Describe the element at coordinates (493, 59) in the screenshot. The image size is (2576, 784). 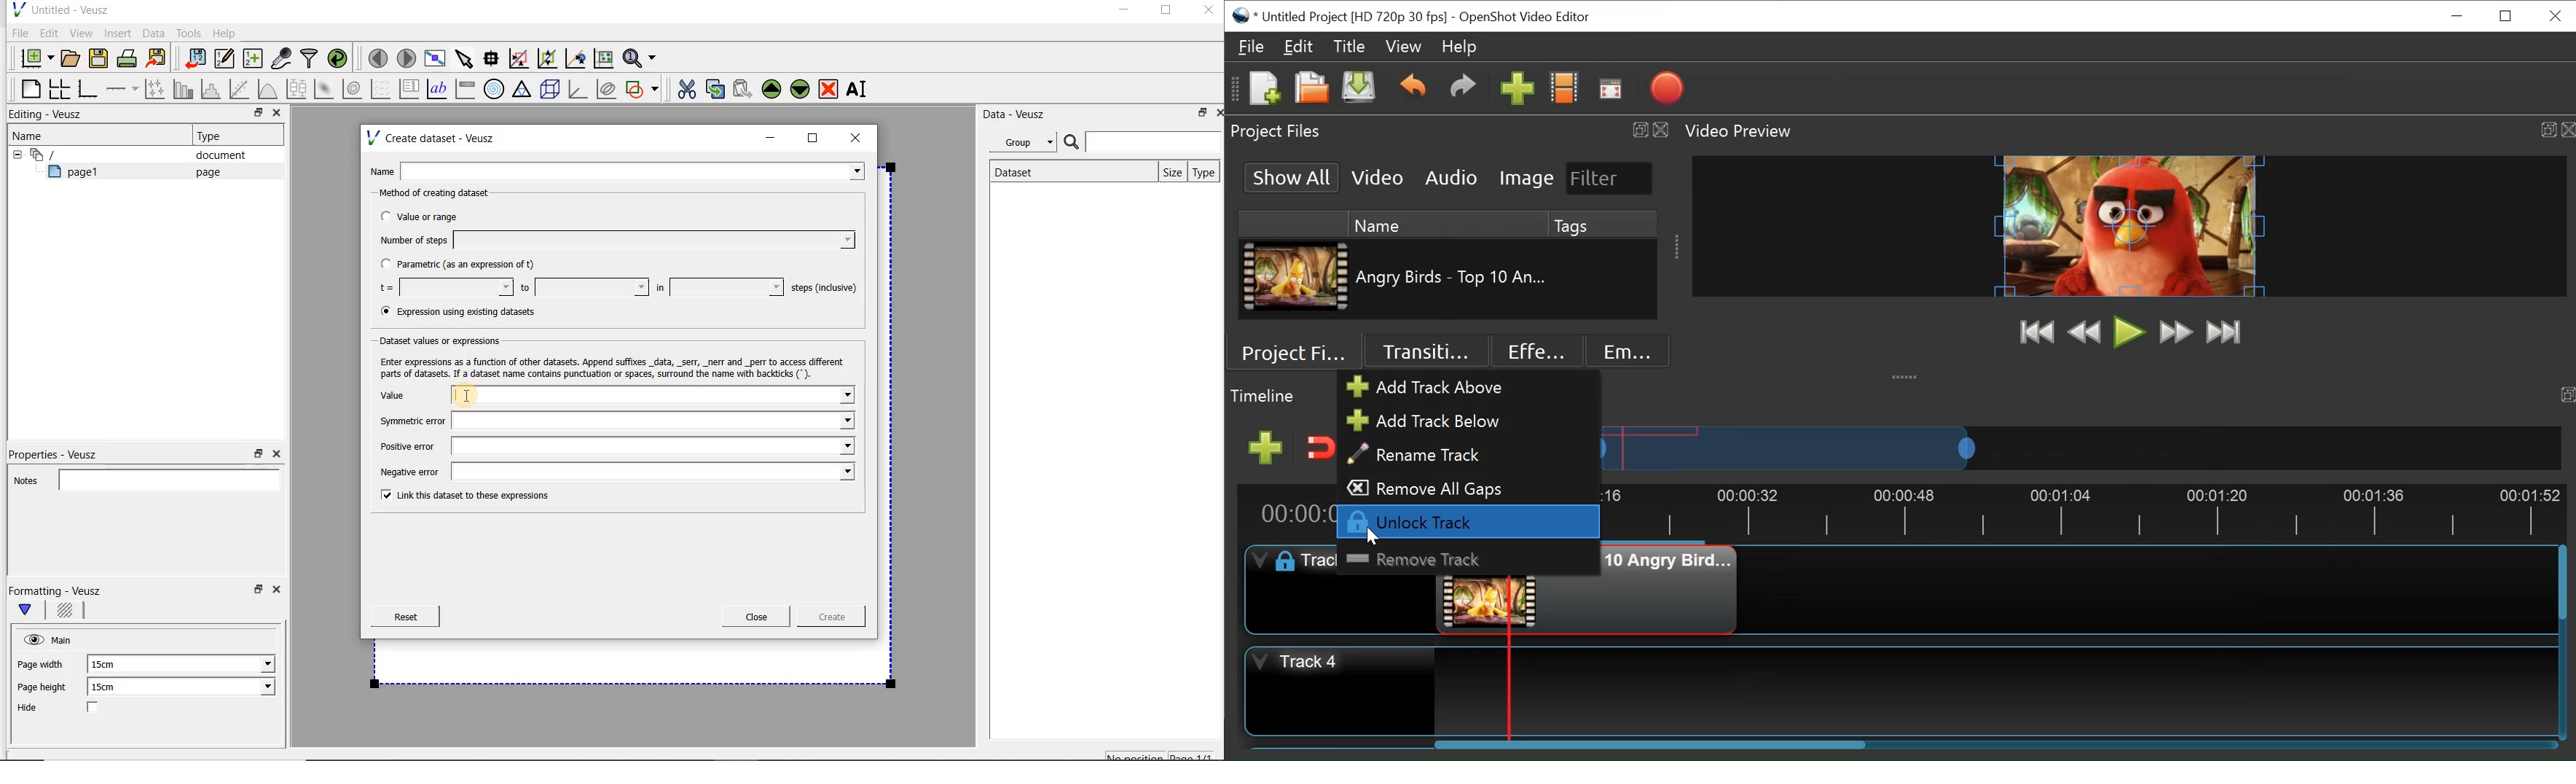
I see `Read data points on the graph` at that location.